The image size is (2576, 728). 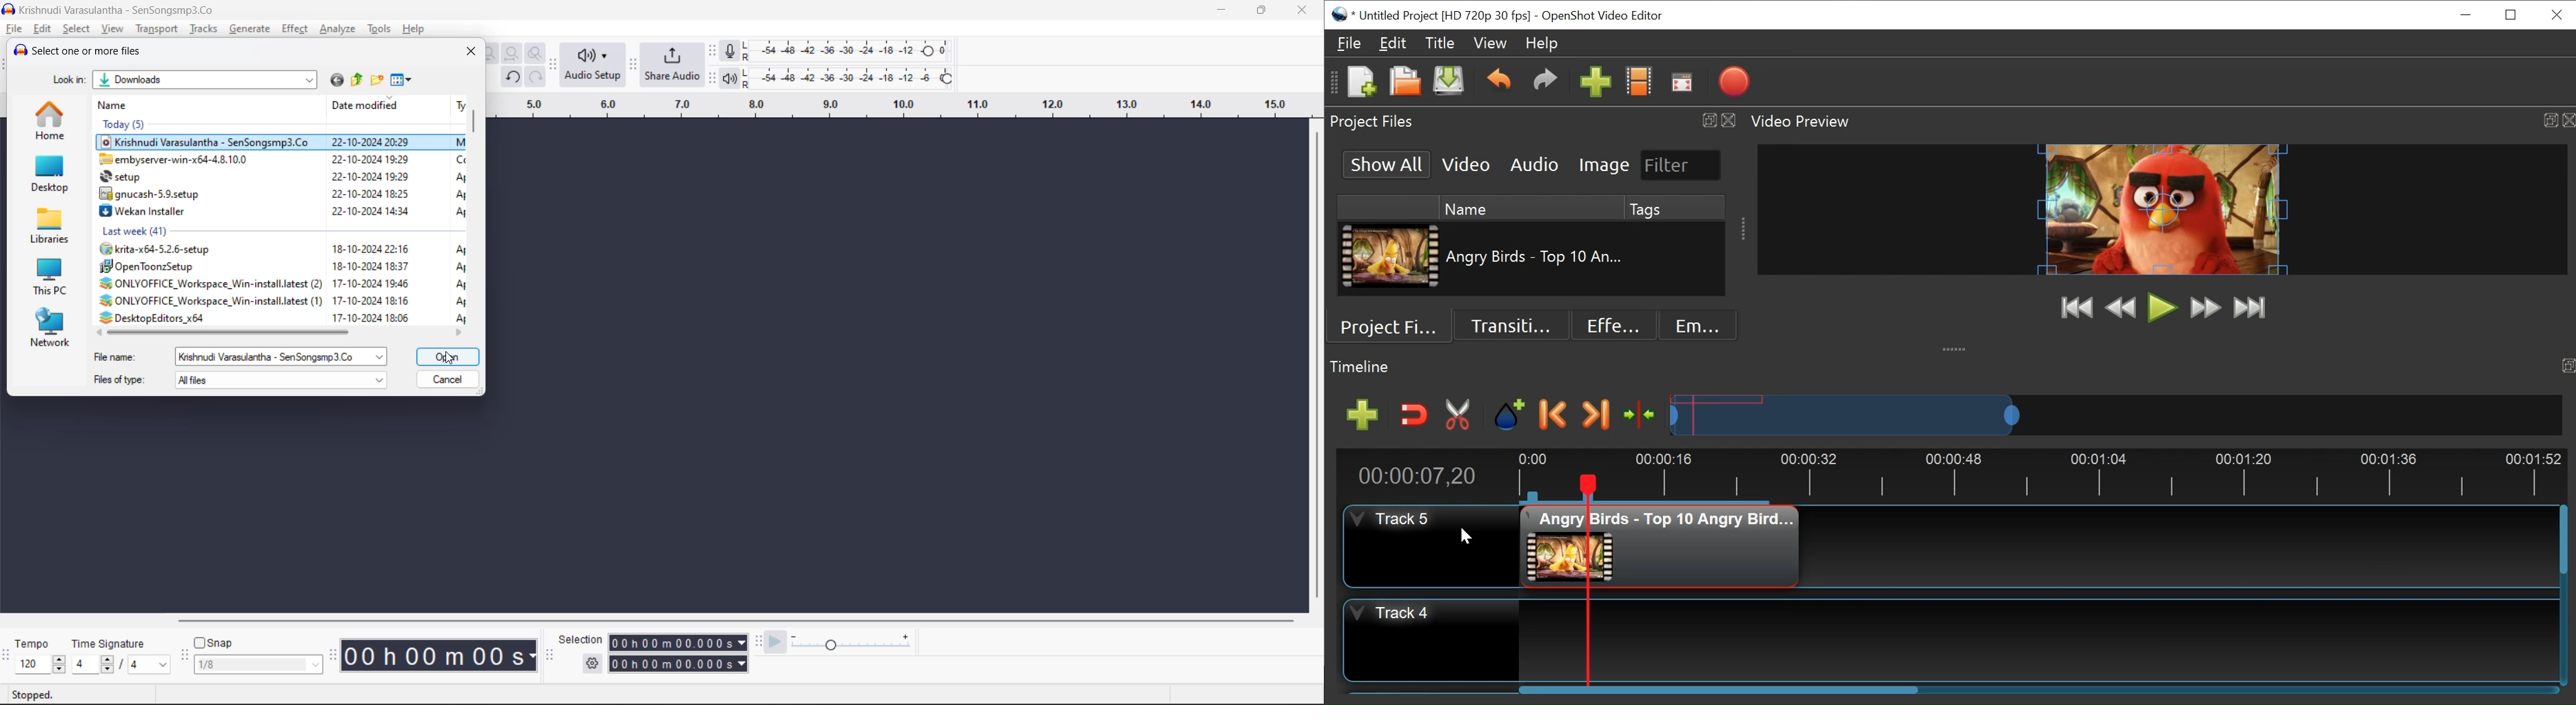 I want to click on Import Files, so click(x=1596, y=83).